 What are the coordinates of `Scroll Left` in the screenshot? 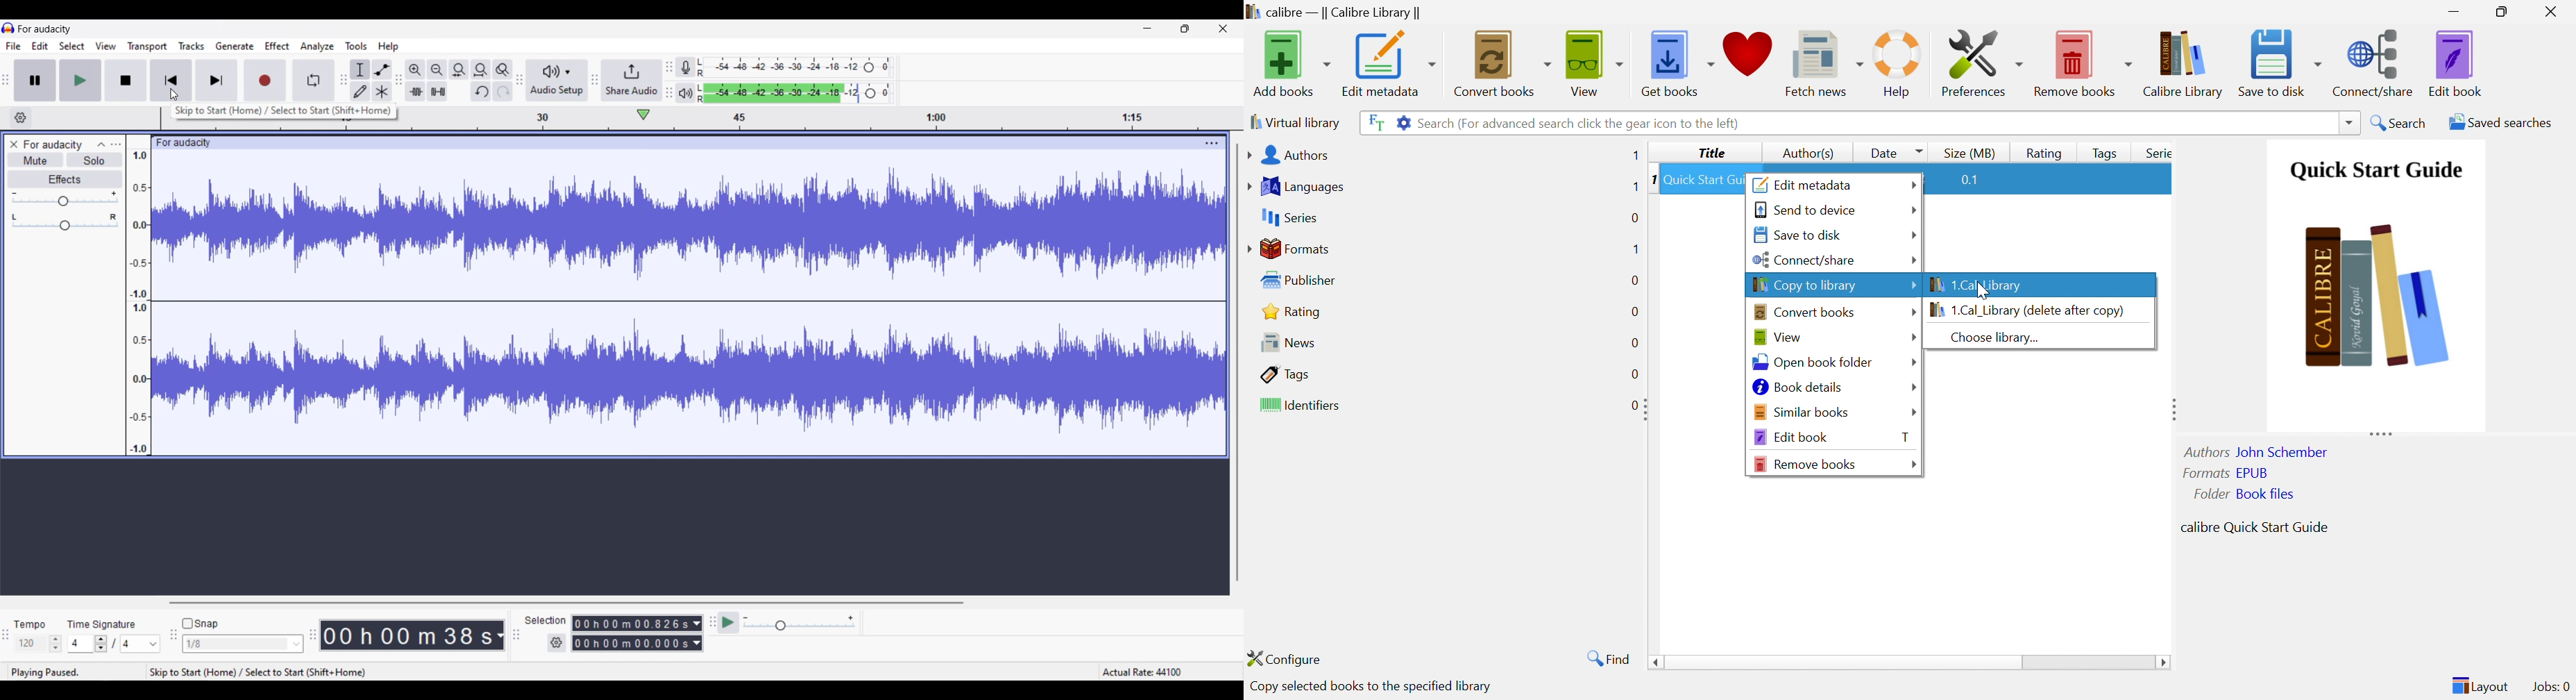 It's located at (1654, 663).